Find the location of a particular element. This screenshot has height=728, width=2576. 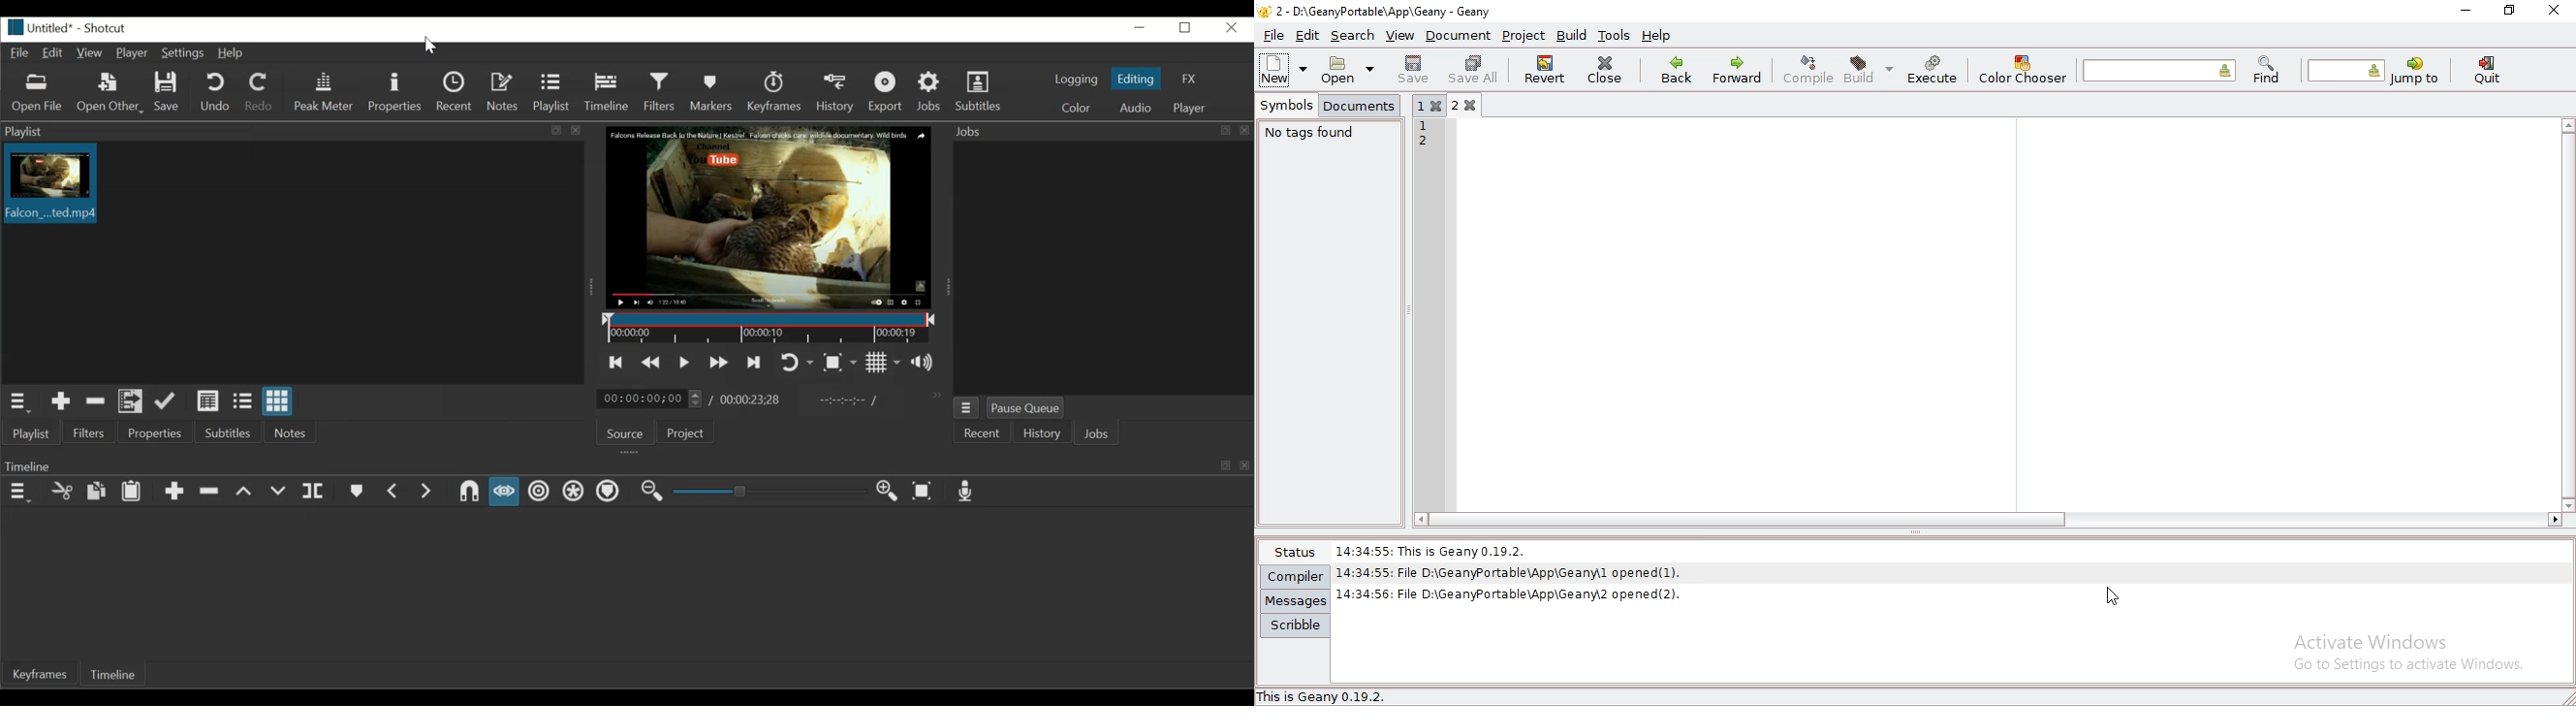

Show the volume control is located at coordinates (926, 361).